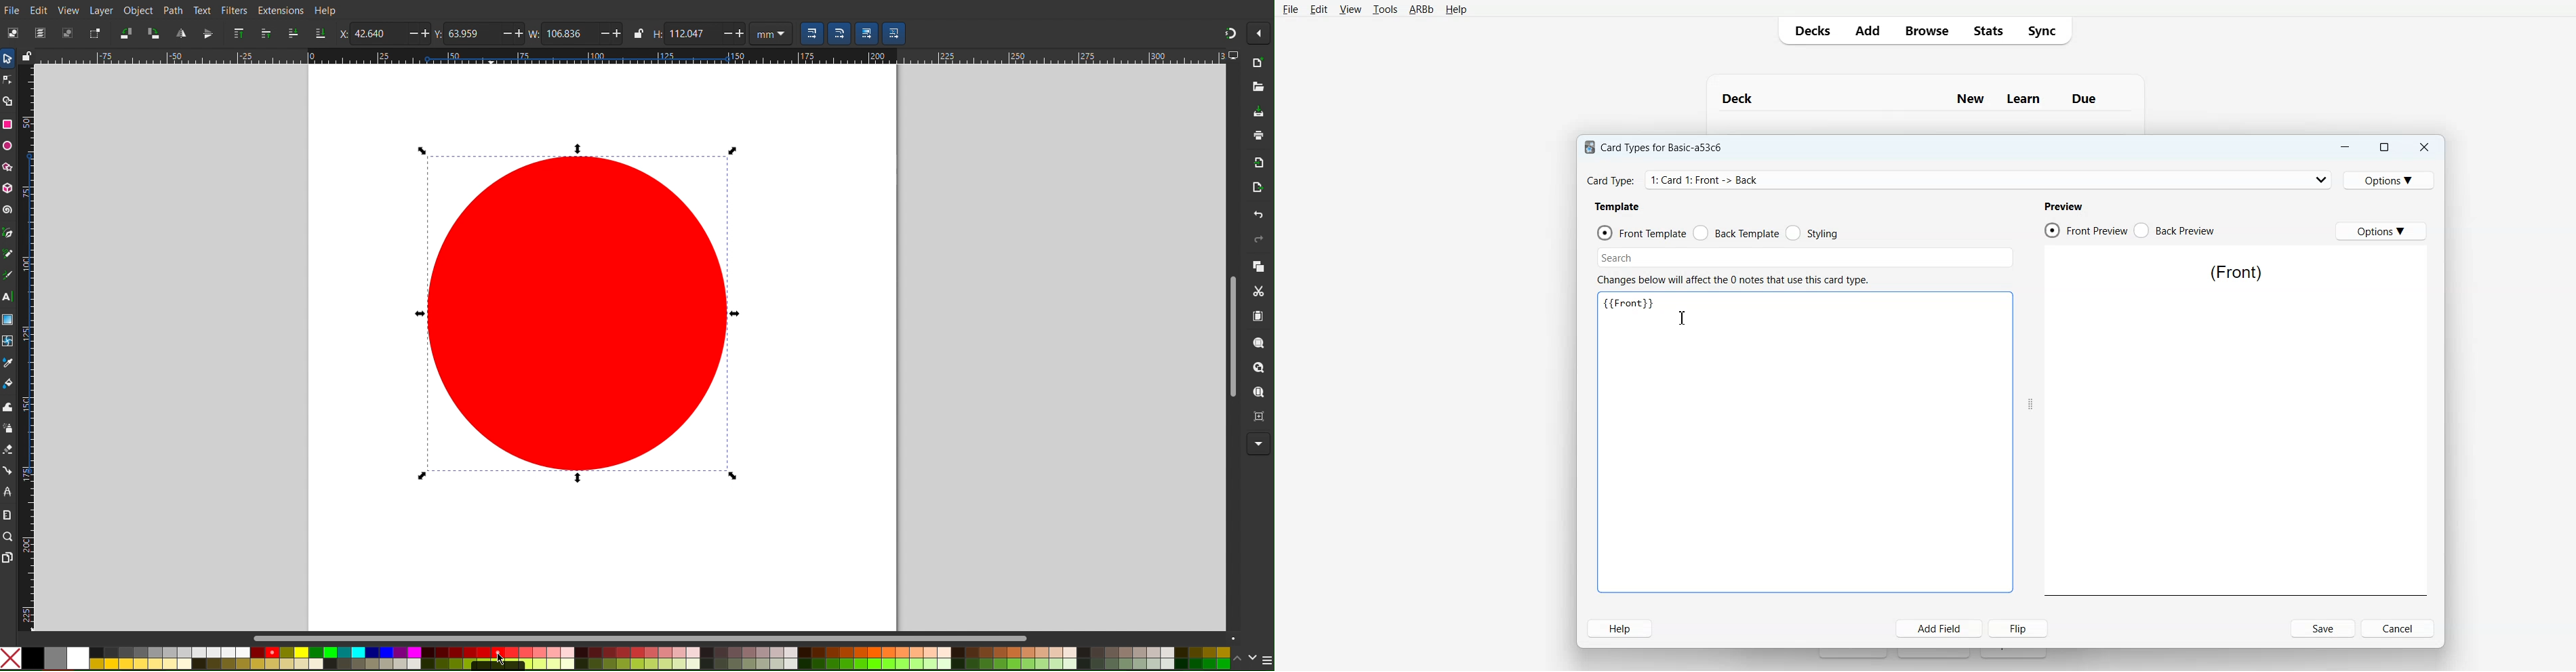 This screenshot has width=2576, height=672. I want to click on Width, so click(533, 33).